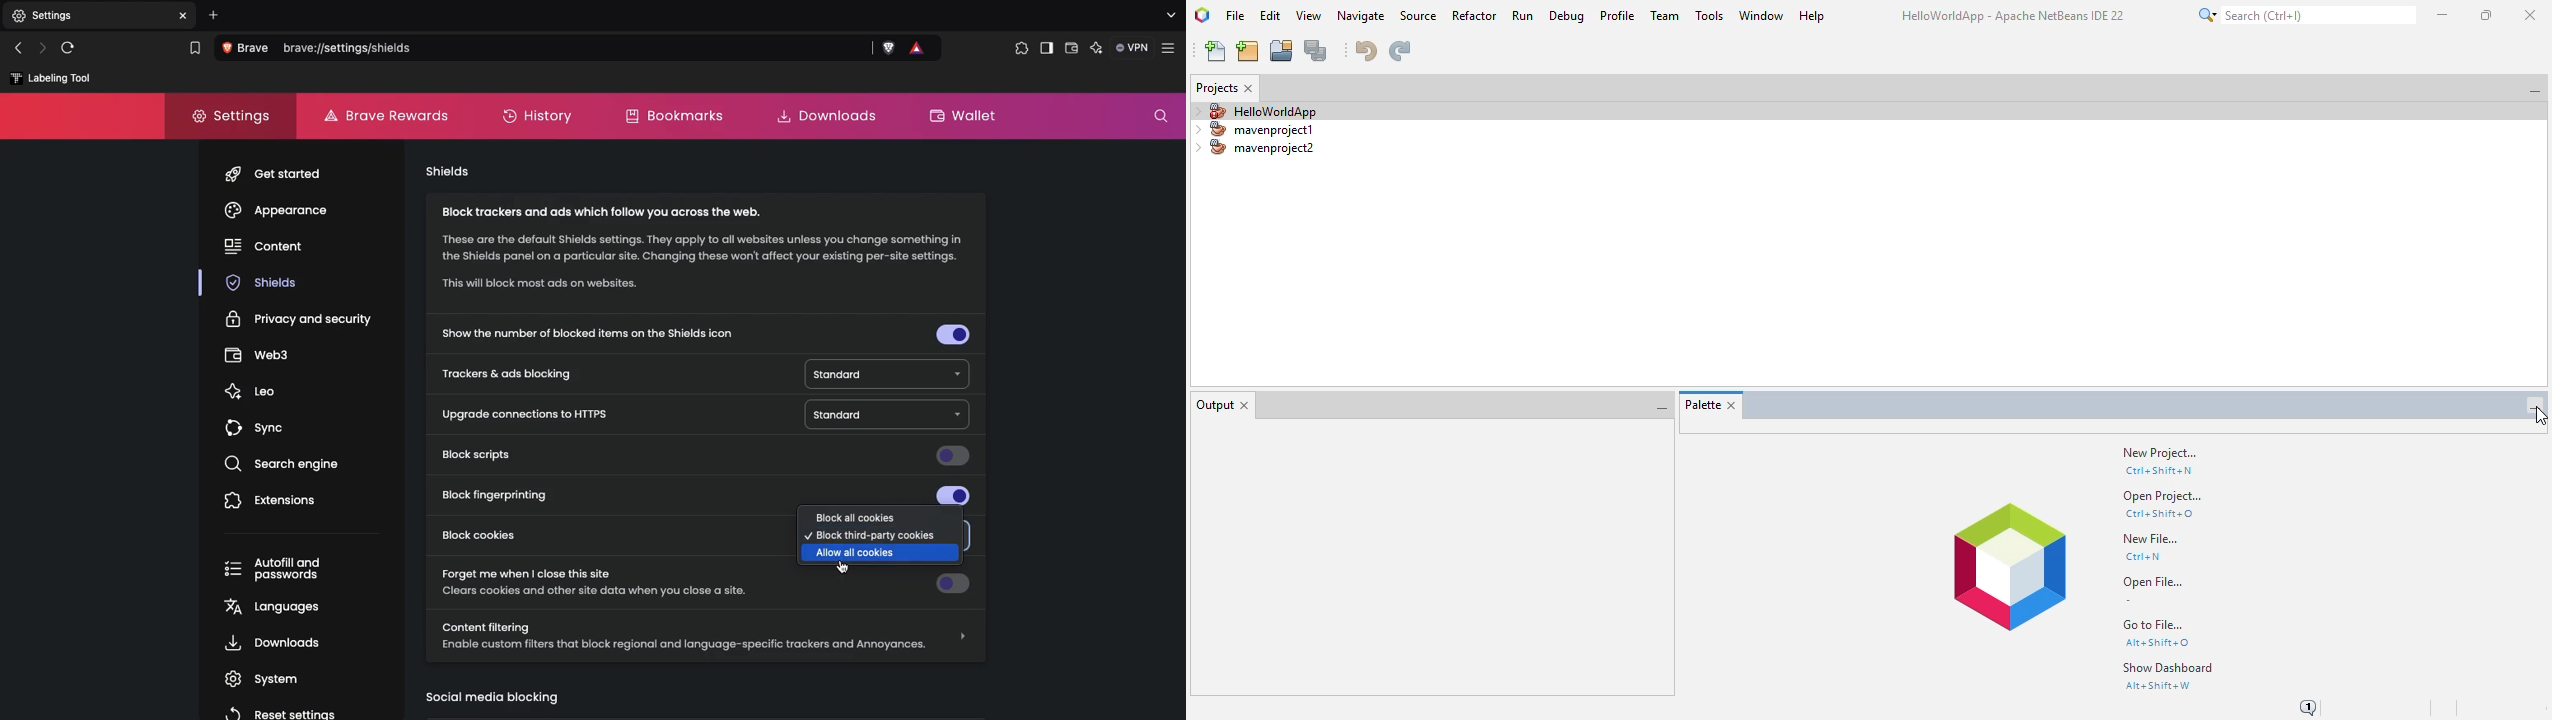  What do you see at coordinates (256, 432) in the screenshot?
I see `sync` at bounding box center [256, 432].